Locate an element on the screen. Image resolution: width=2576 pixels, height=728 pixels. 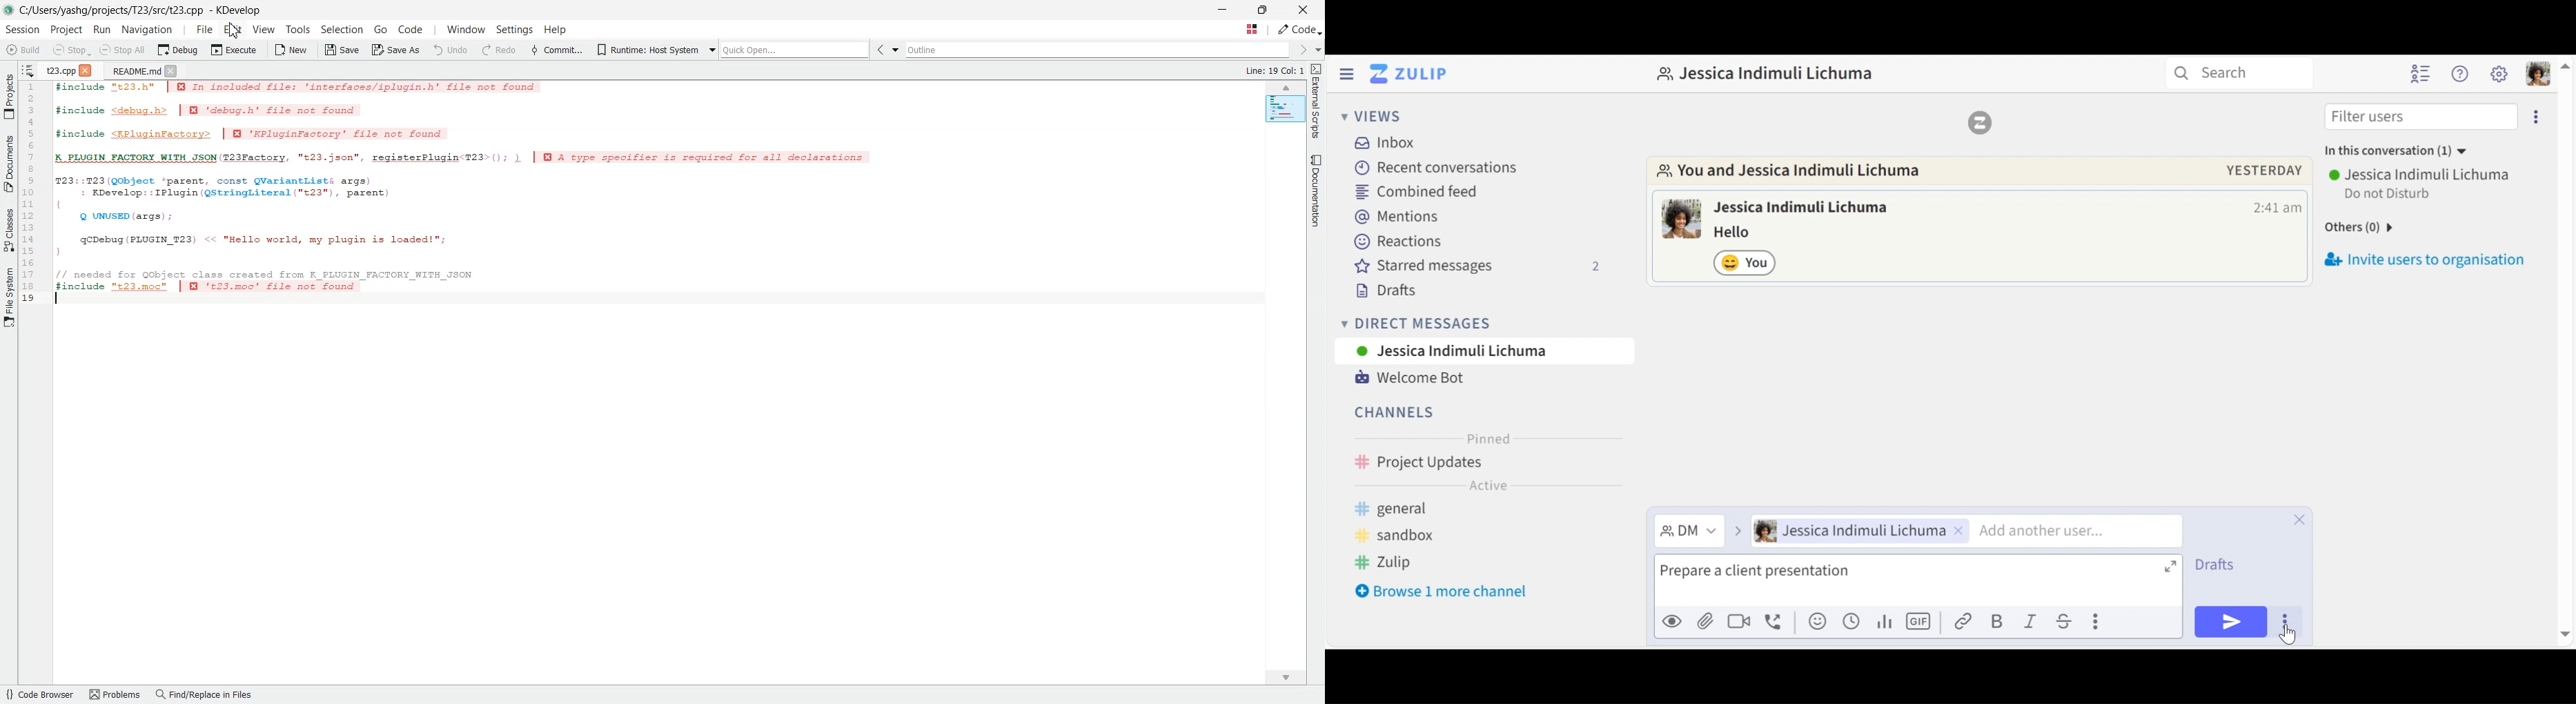
Drafts is located at coordinates (1395, 293).